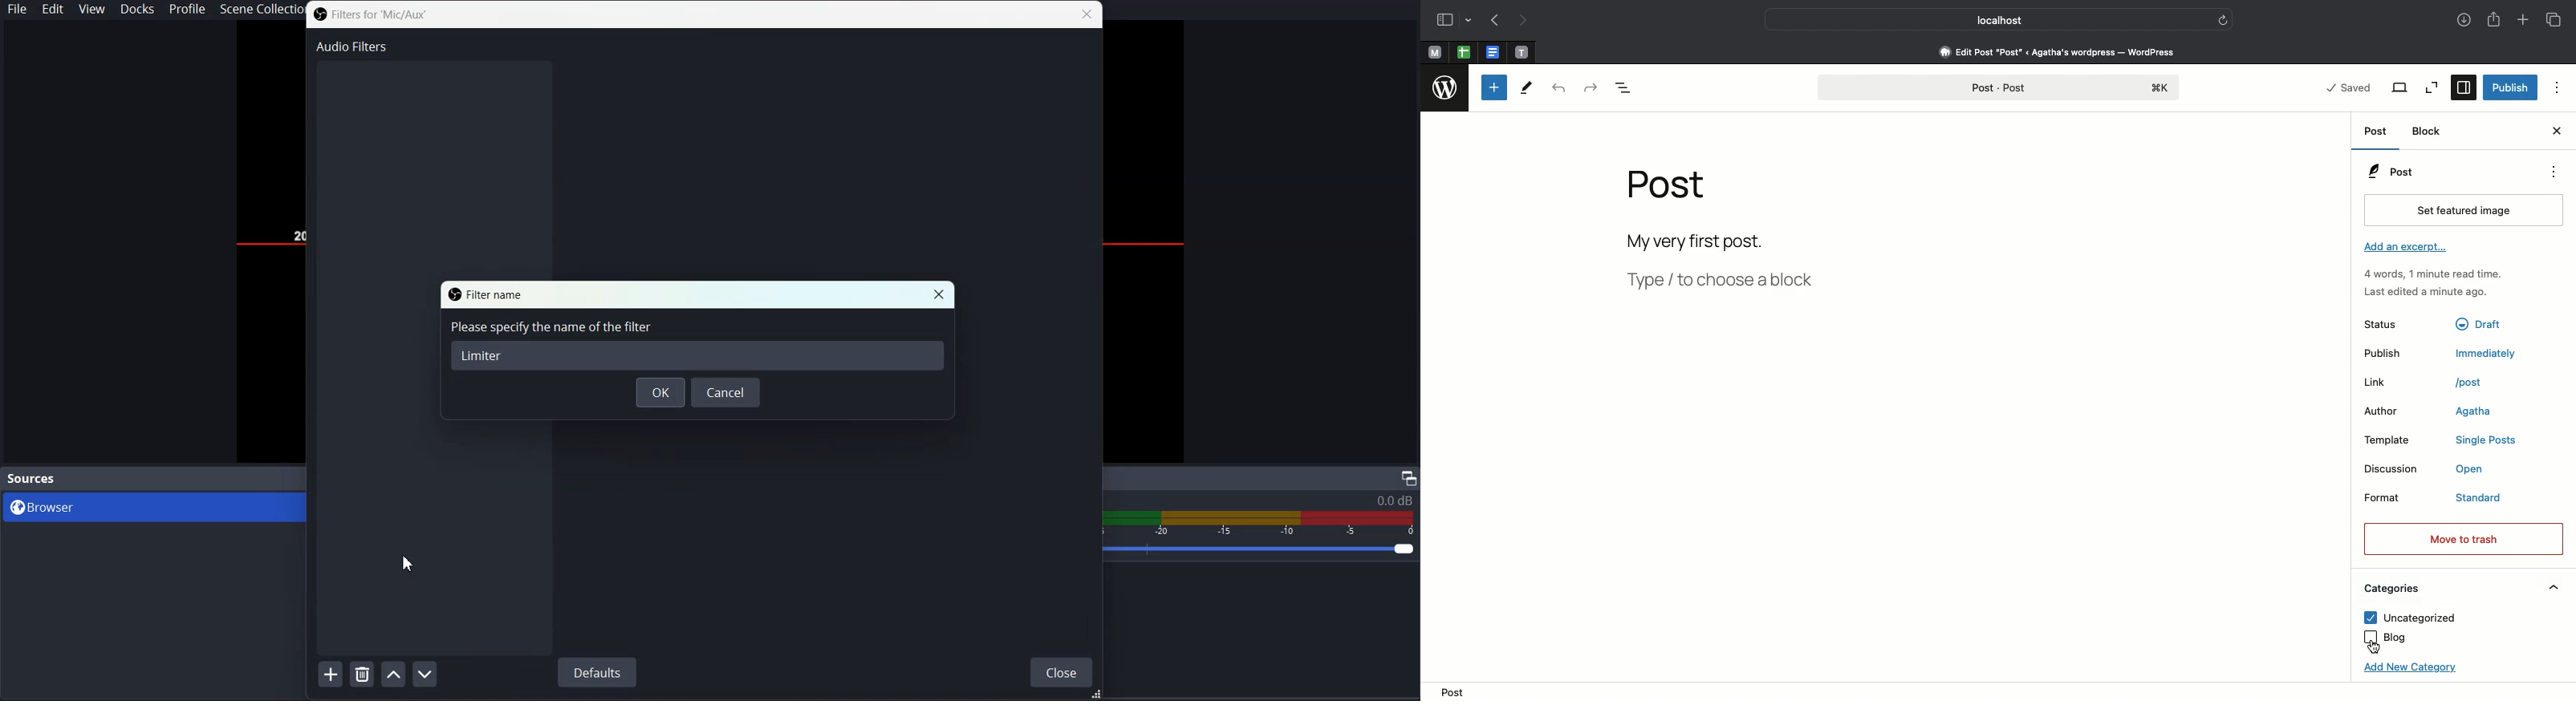 This screenshot has width=2576, height=728. I want to click on Block, so click(2428, 132).